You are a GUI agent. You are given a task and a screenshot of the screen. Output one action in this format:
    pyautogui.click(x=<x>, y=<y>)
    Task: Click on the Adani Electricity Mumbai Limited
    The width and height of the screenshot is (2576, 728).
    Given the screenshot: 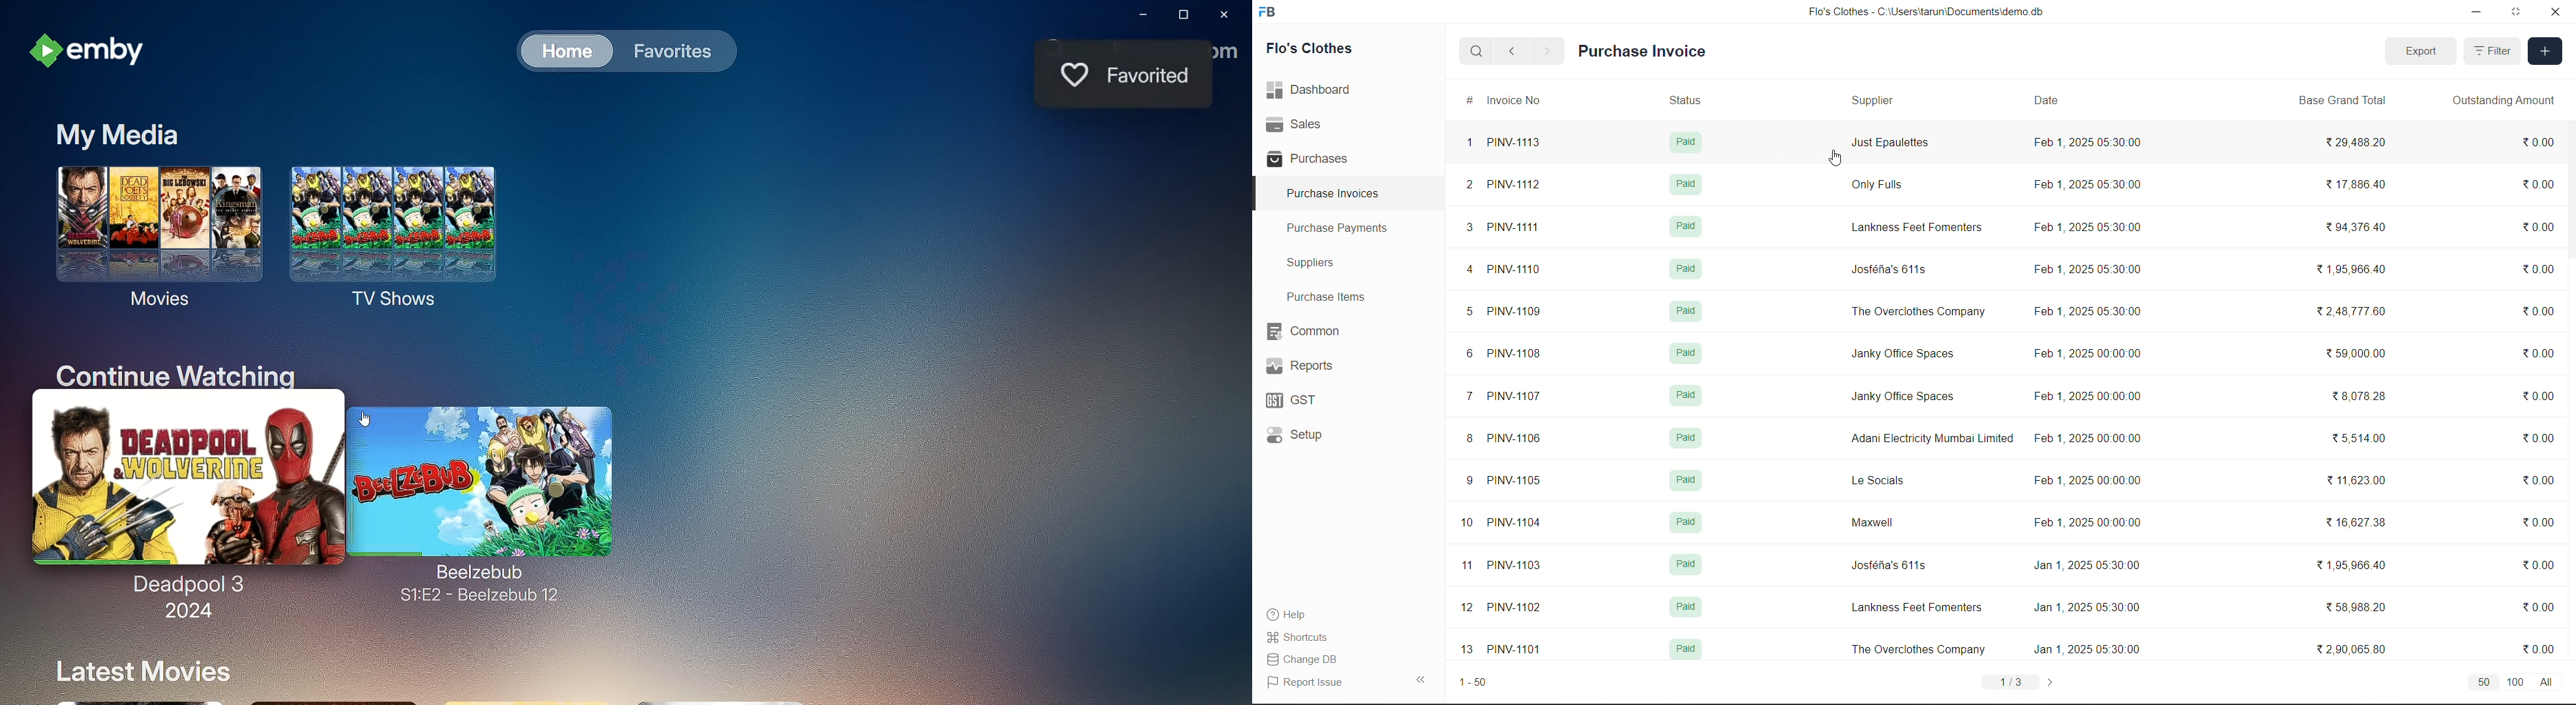 What is the action you would take?
    pyautogui.click(x=1929, y=441)
    